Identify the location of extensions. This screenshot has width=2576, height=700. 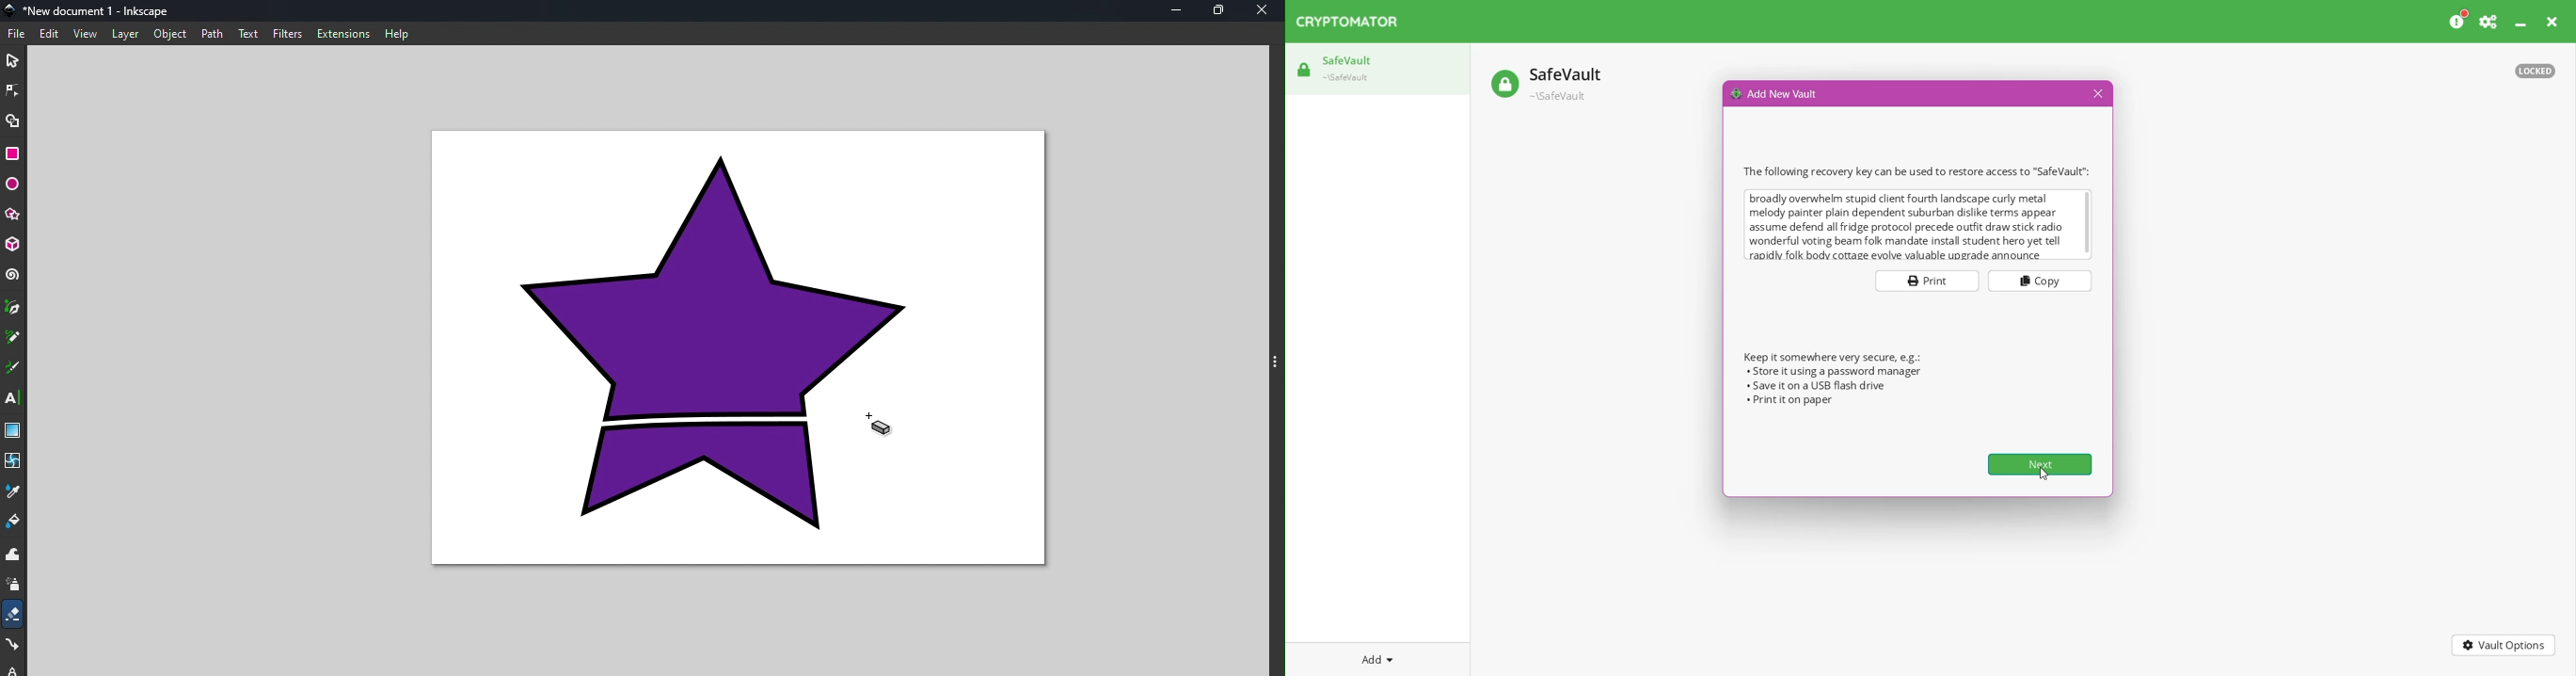
(344, 34).